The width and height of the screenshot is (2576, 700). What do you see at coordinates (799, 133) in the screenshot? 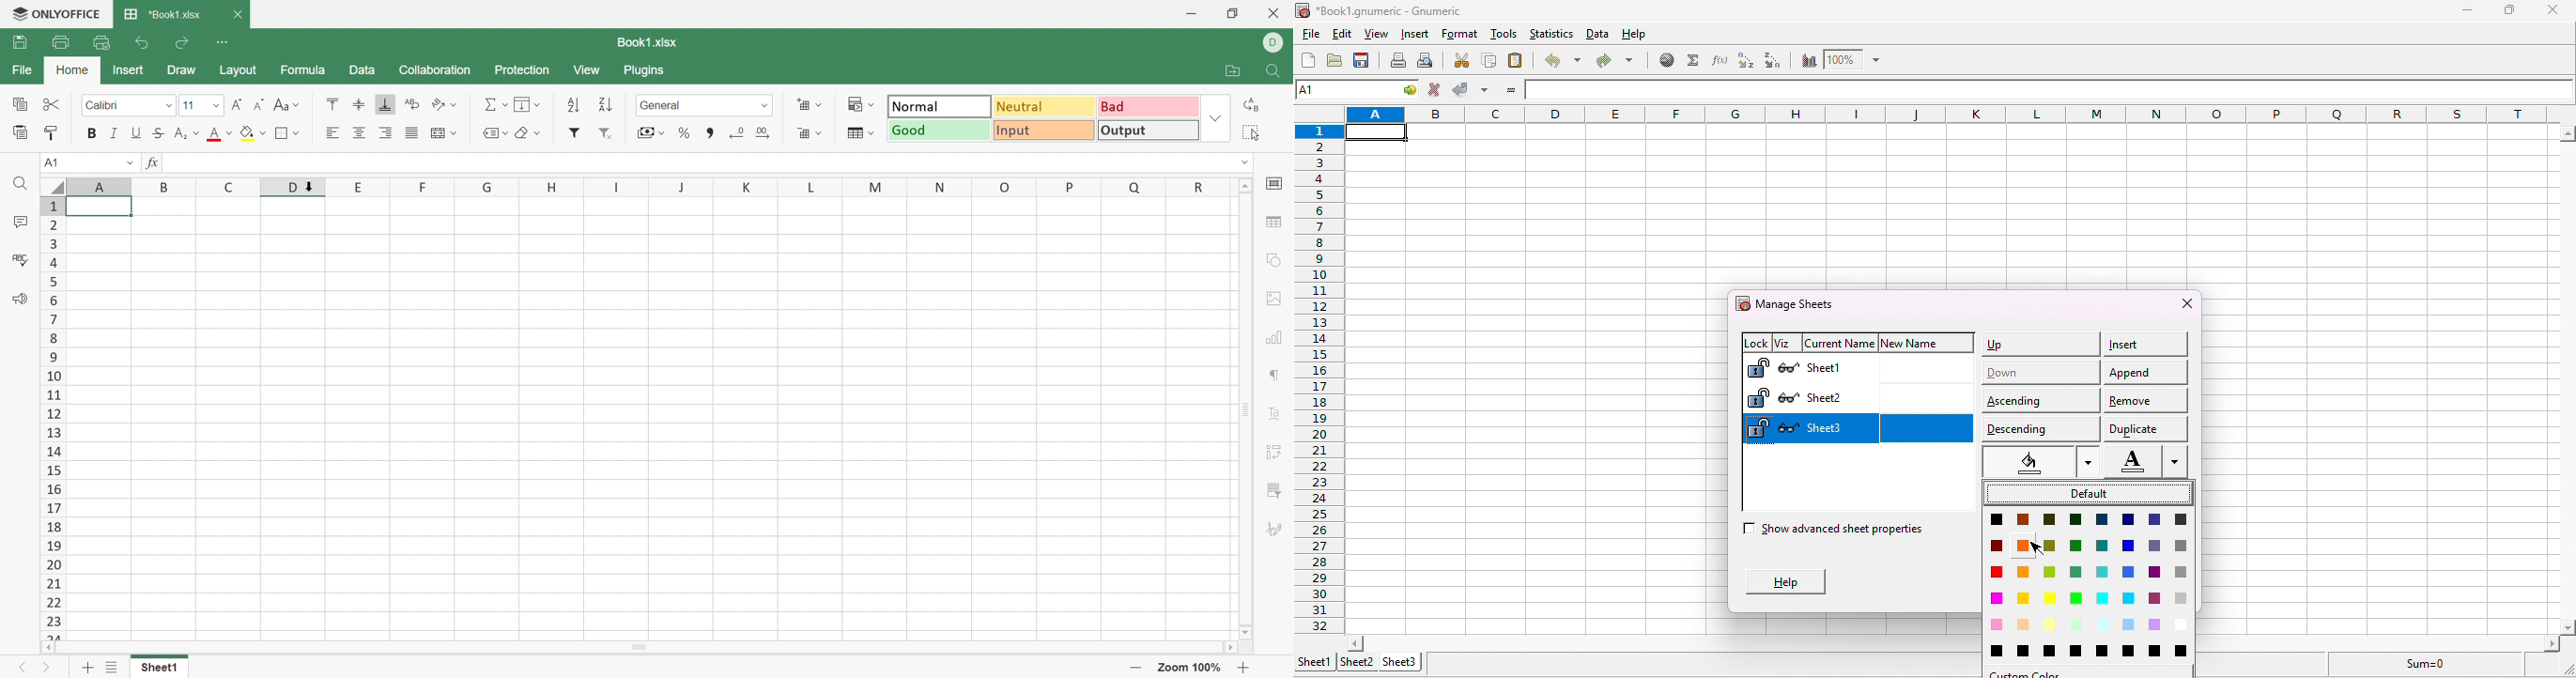
I see `Delete cells` at bounding box center [799, 133].